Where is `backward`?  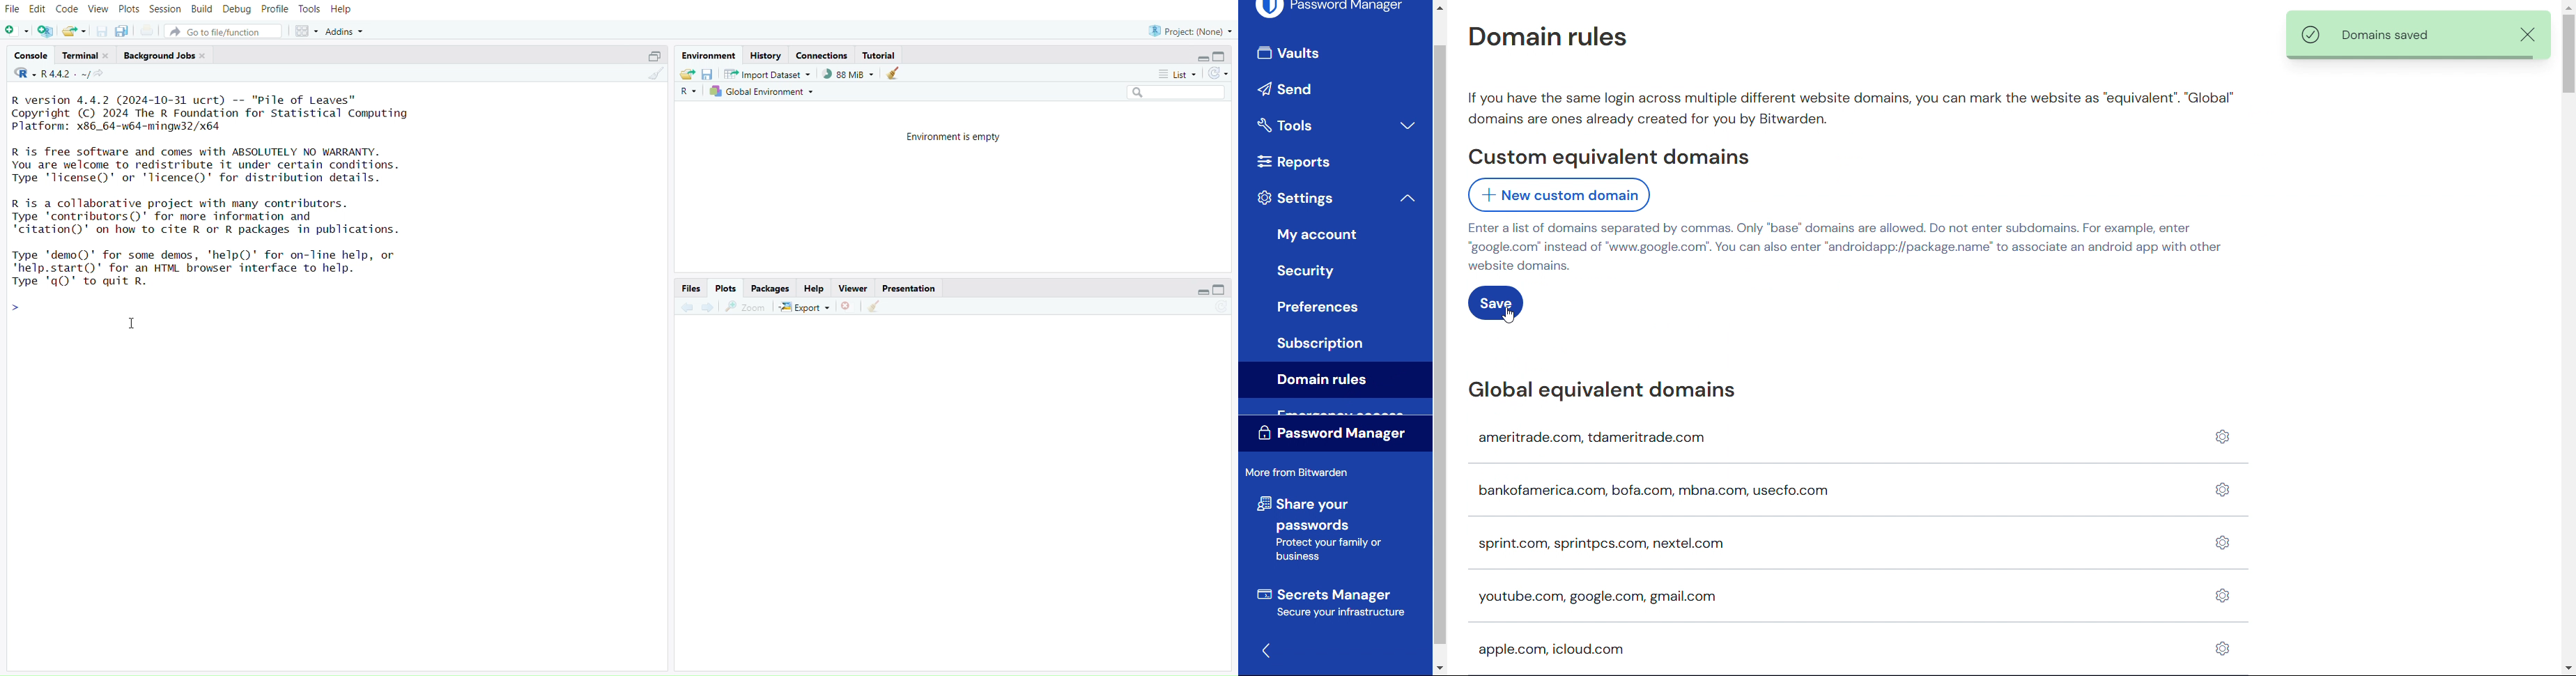 backward is located at coordinates (687, 308).